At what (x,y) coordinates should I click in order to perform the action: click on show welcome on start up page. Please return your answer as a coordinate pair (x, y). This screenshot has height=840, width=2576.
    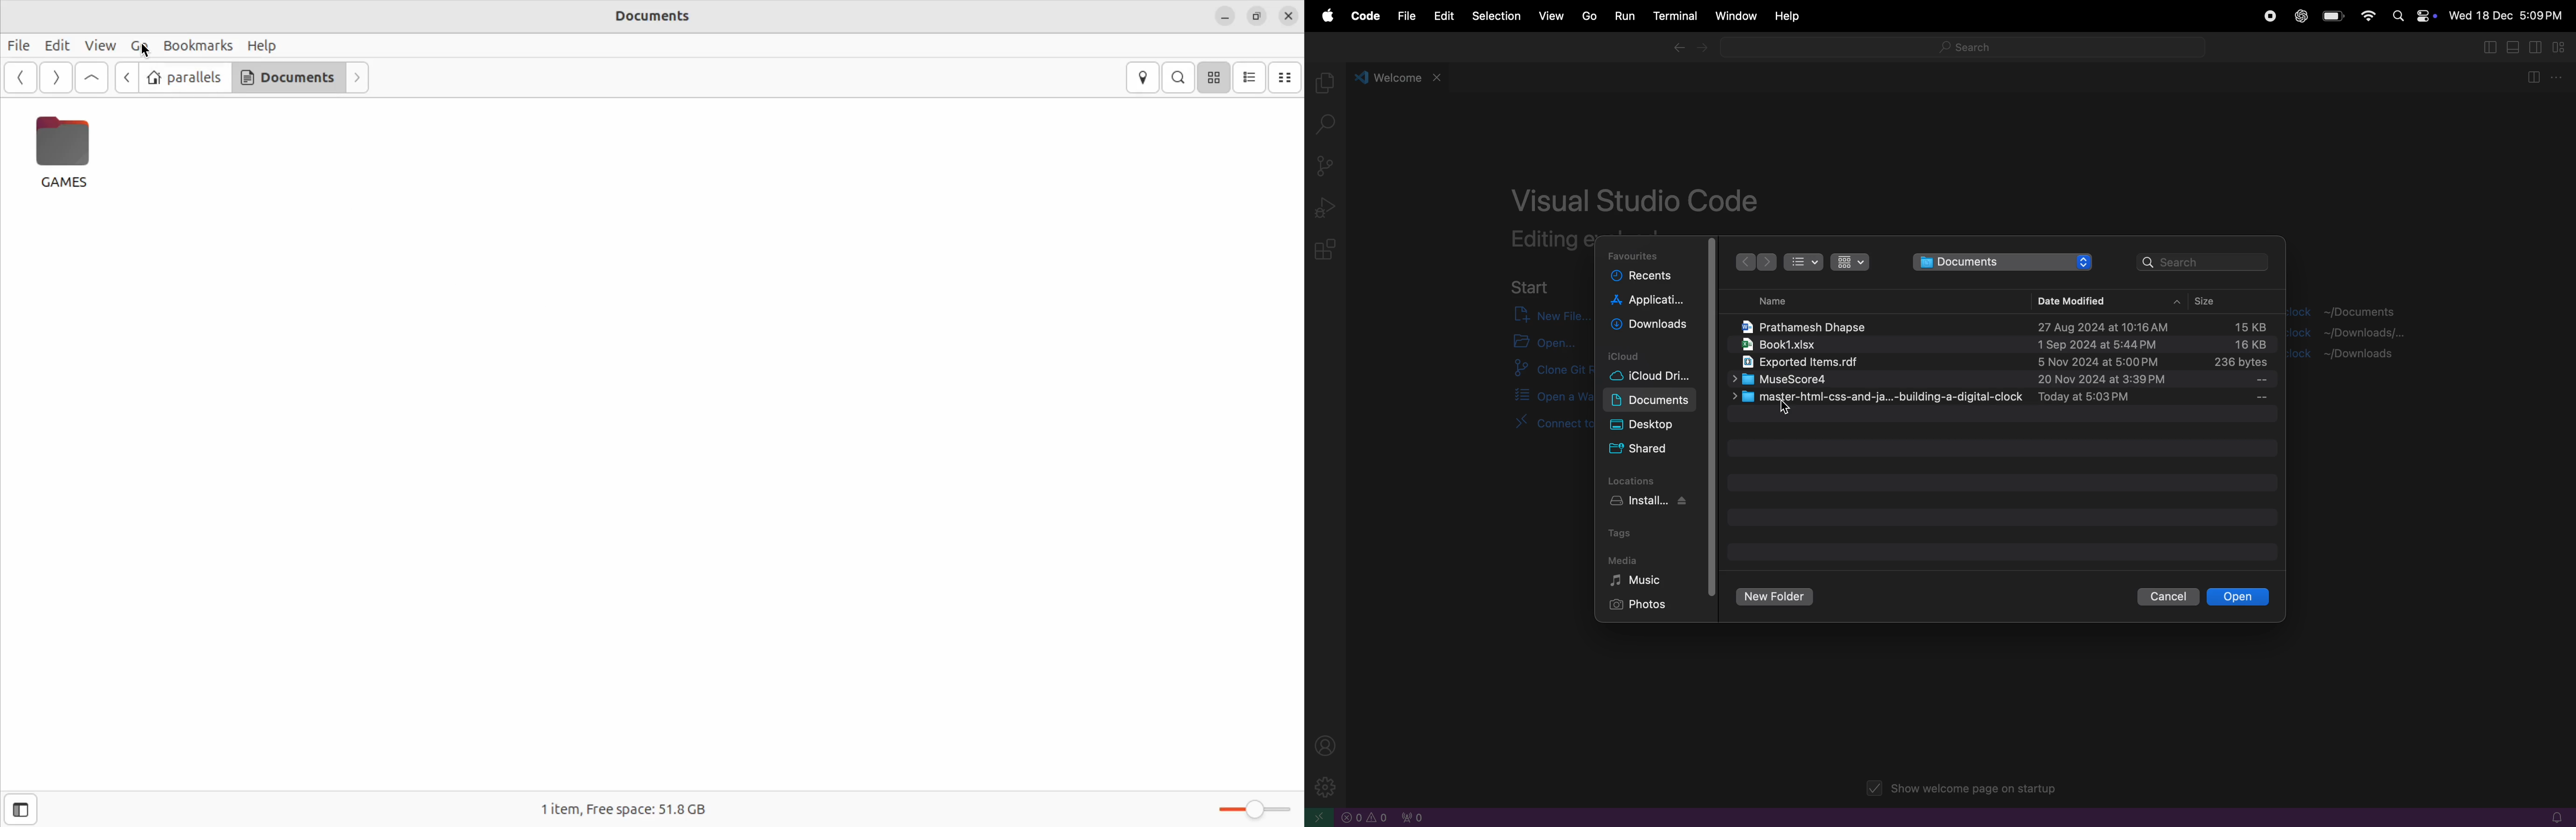
    Looking at the image, I should click on (1965, 790).